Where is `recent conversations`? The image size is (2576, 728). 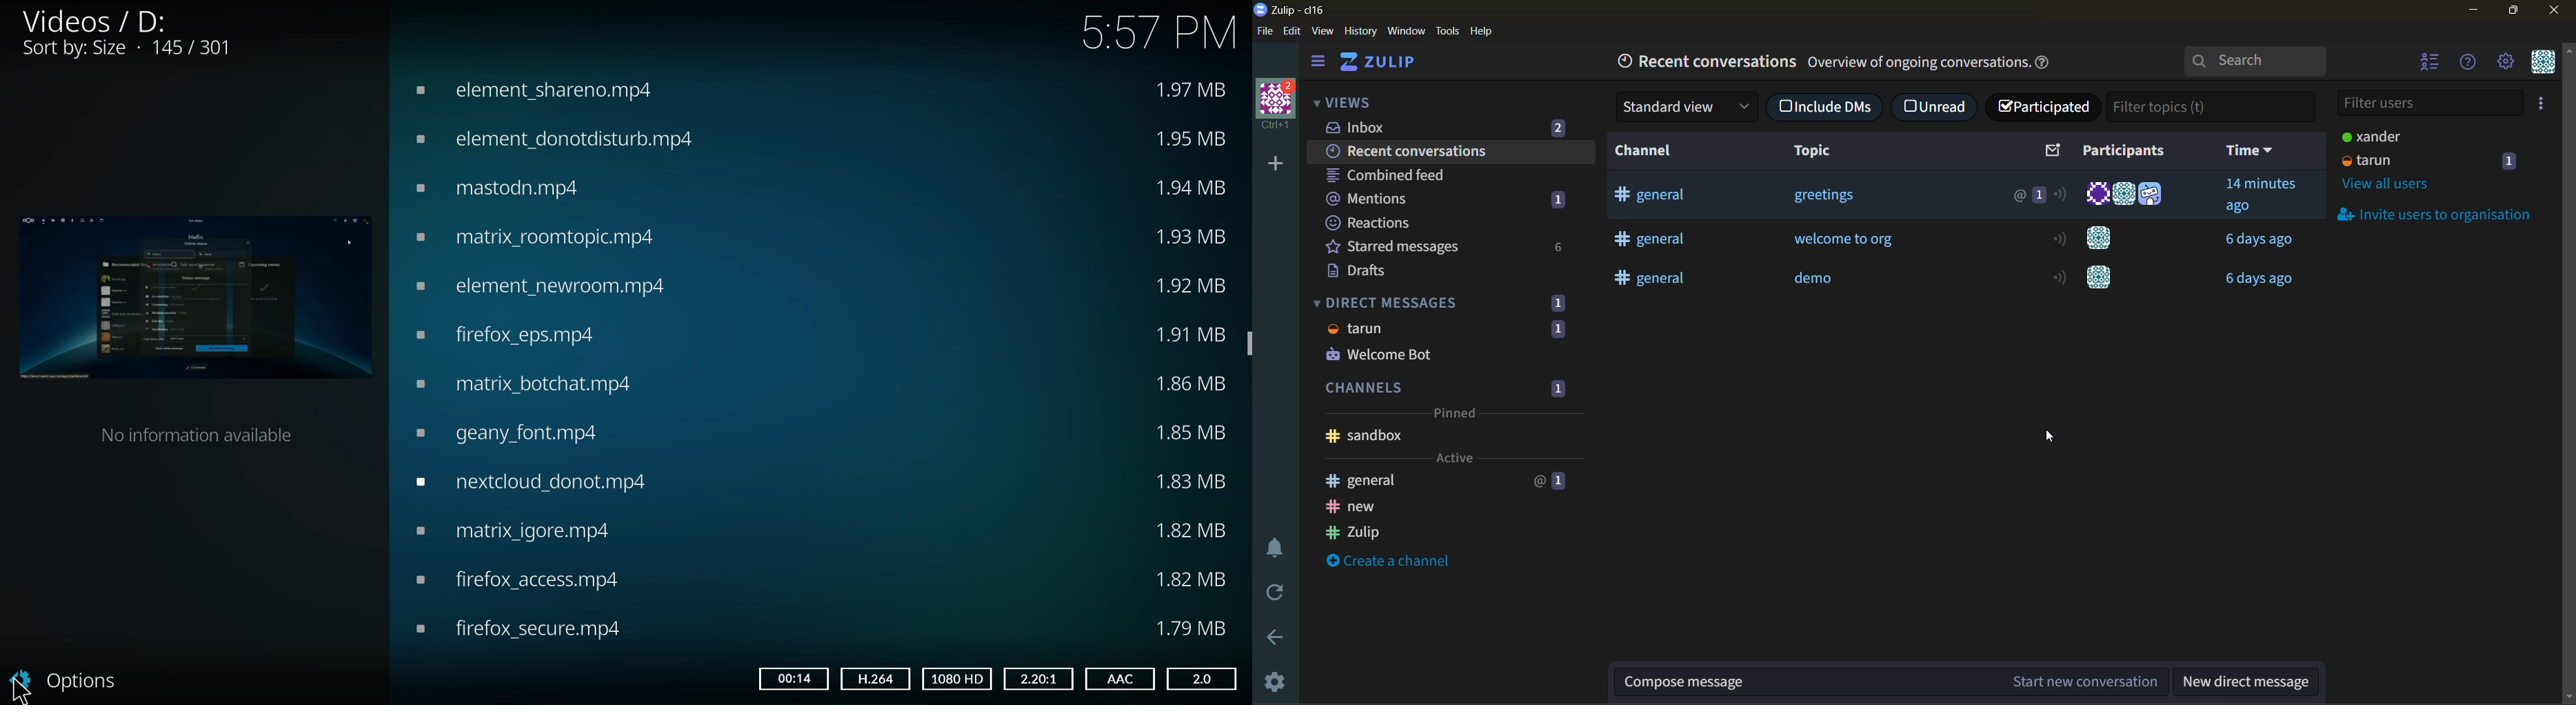
recent conversations is located at coordinates (1451, 152).